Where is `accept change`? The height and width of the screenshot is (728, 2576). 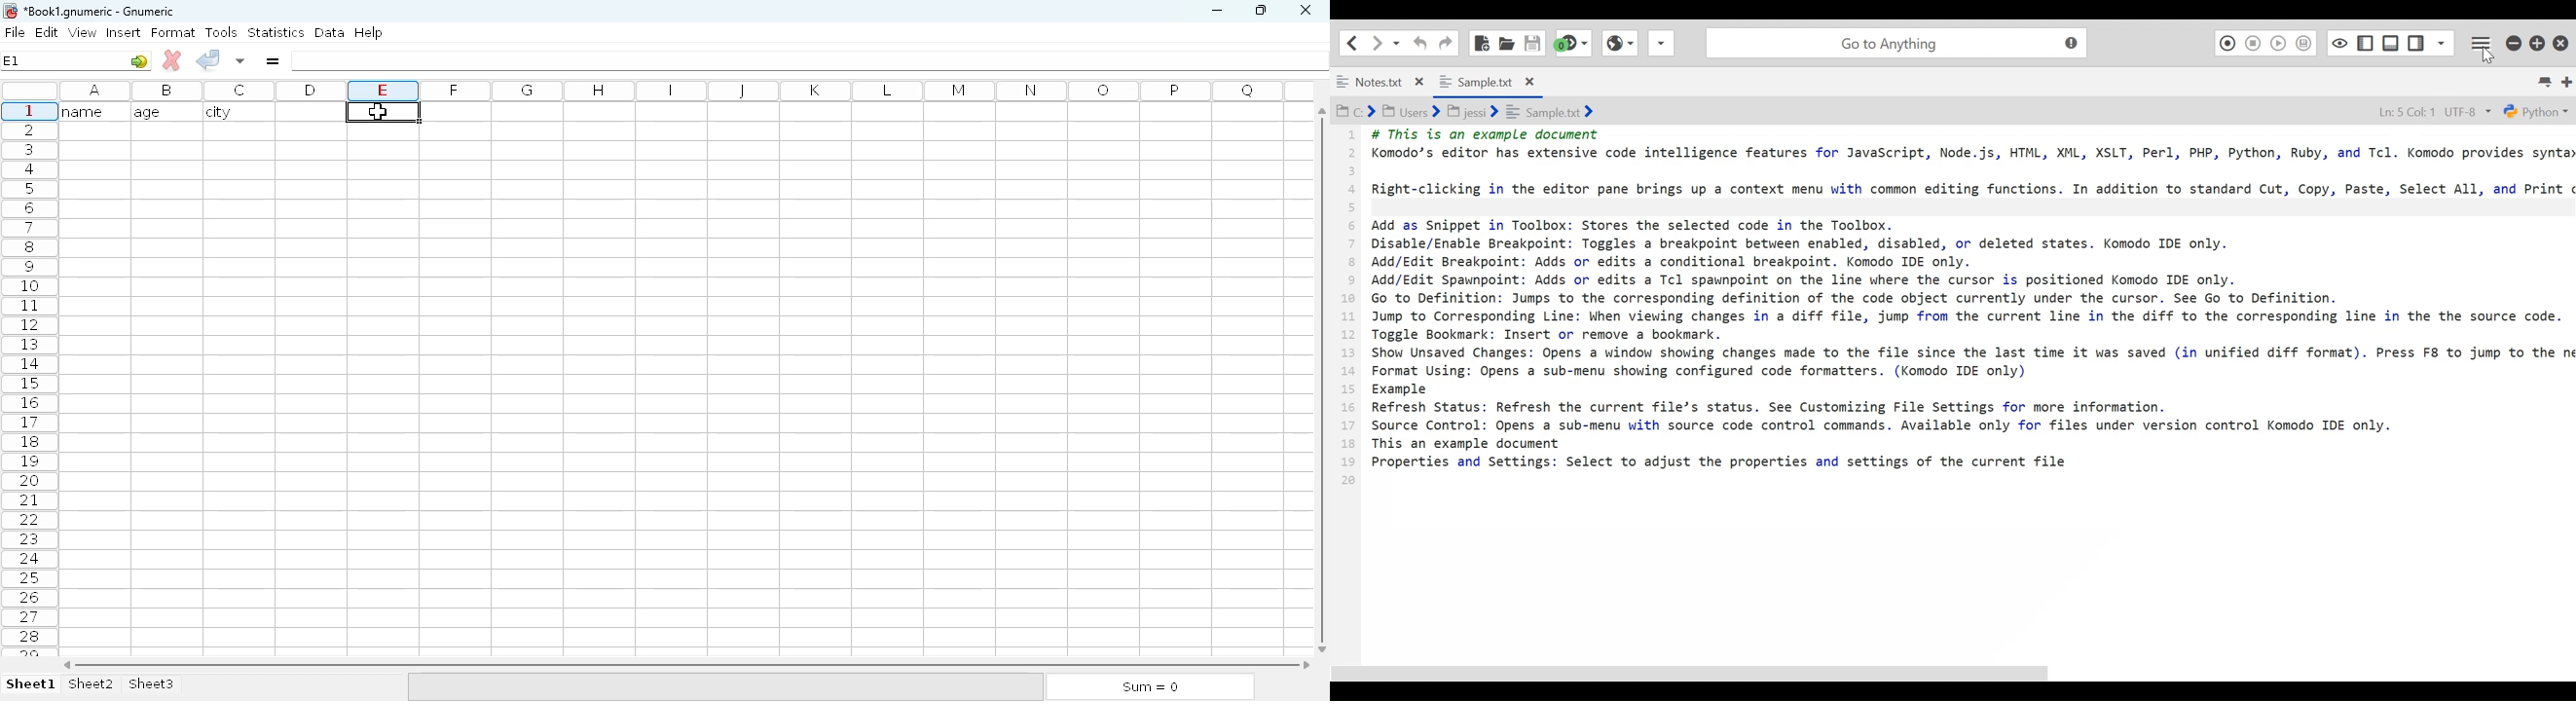 accept change is located at coordinates (207, 58).